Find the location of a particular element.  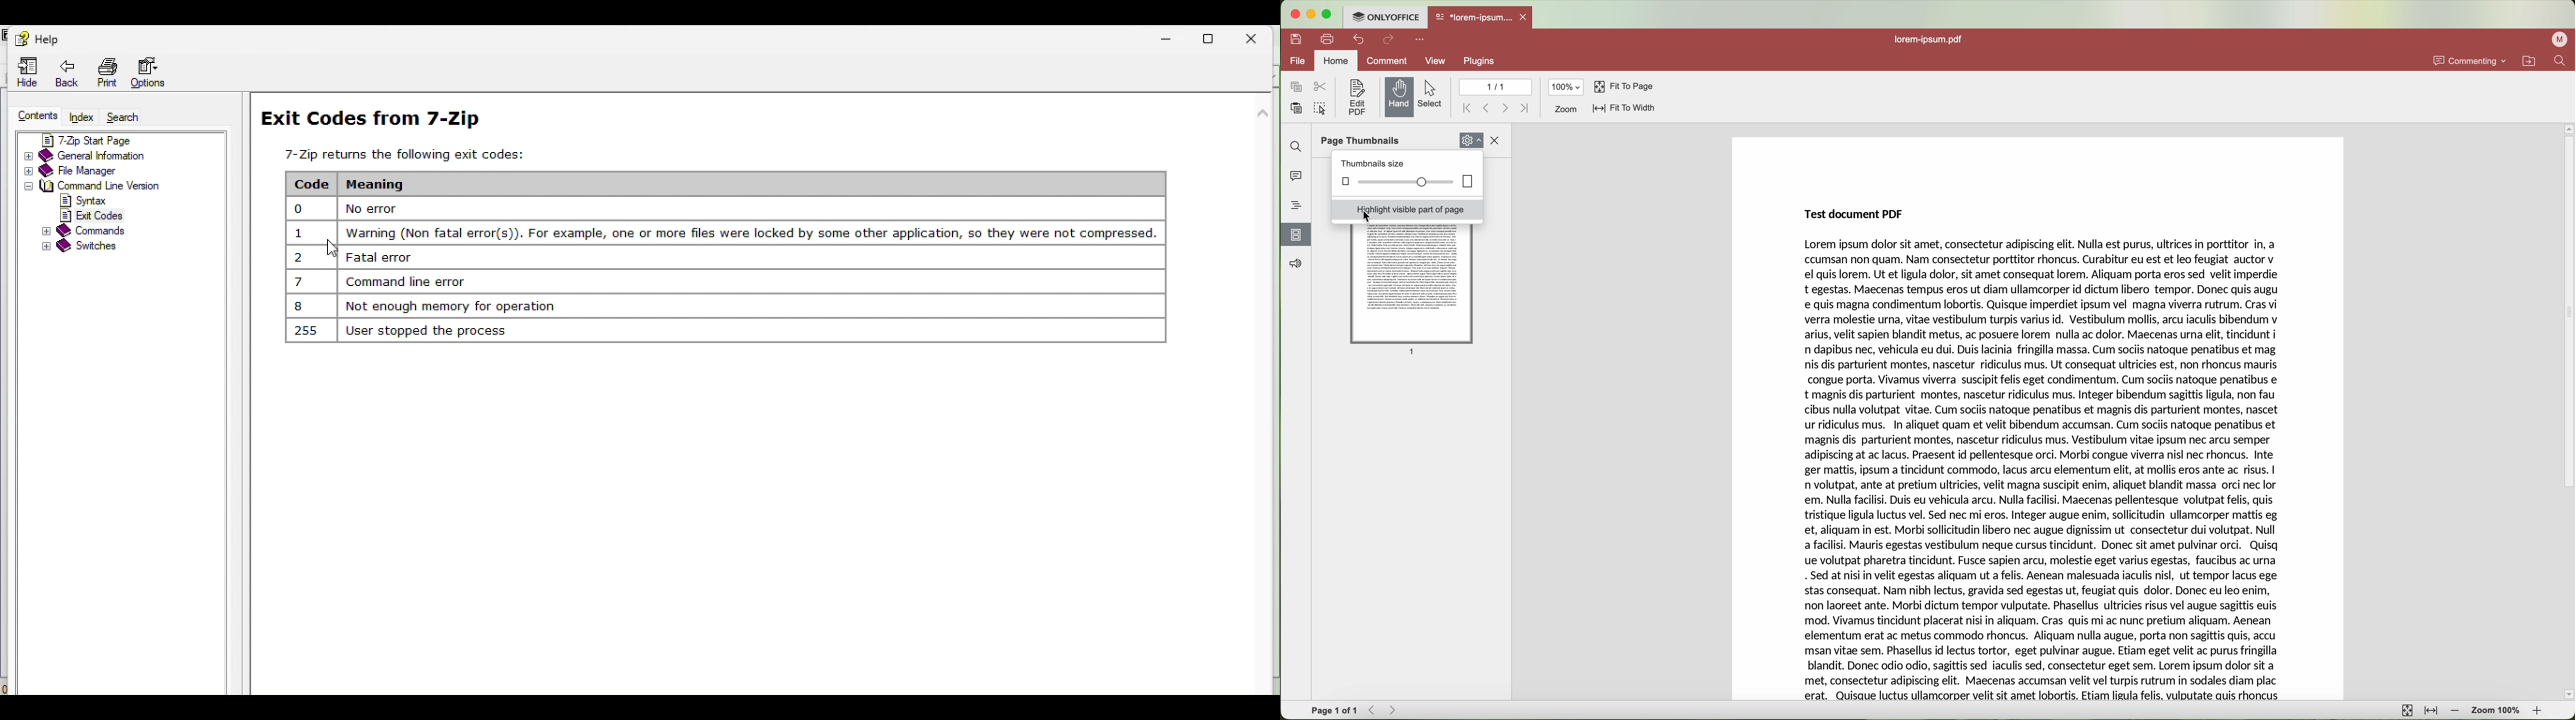

zoom 100% is located at coordinates (2497, 710).